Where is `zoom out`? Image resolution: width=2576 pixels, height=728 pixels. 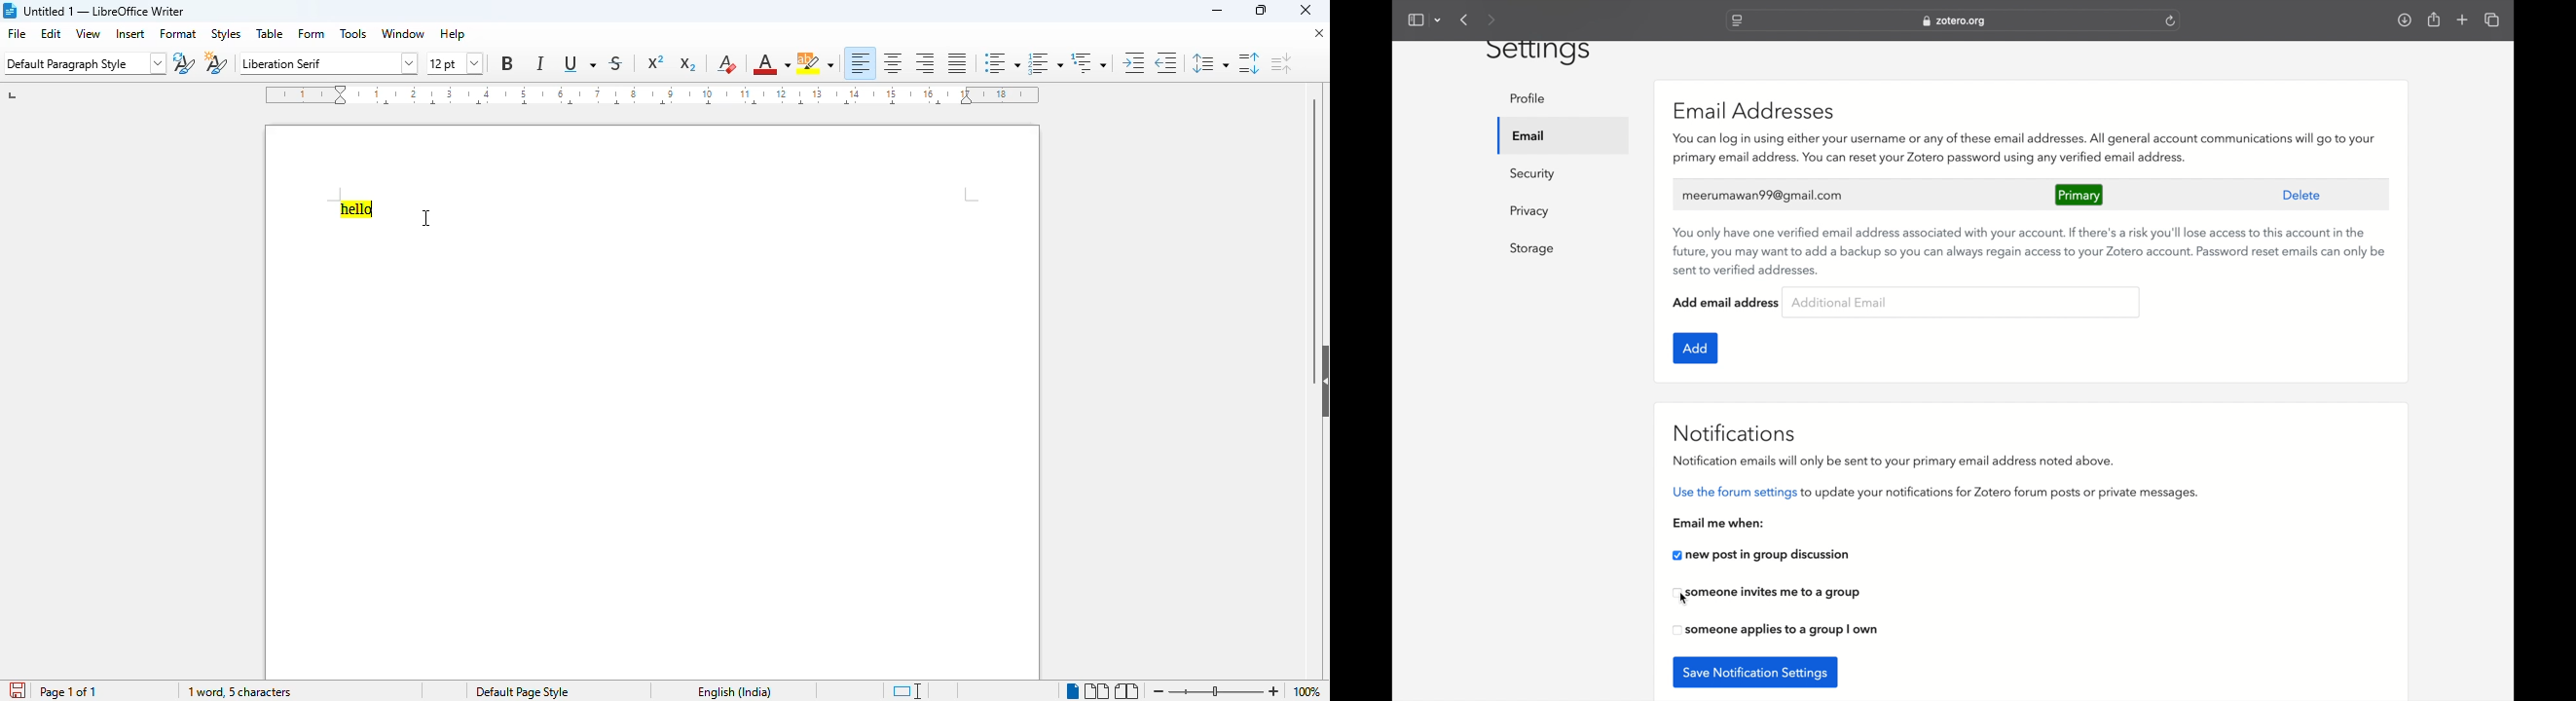
zoom out is located at coordinates (1159, 690).